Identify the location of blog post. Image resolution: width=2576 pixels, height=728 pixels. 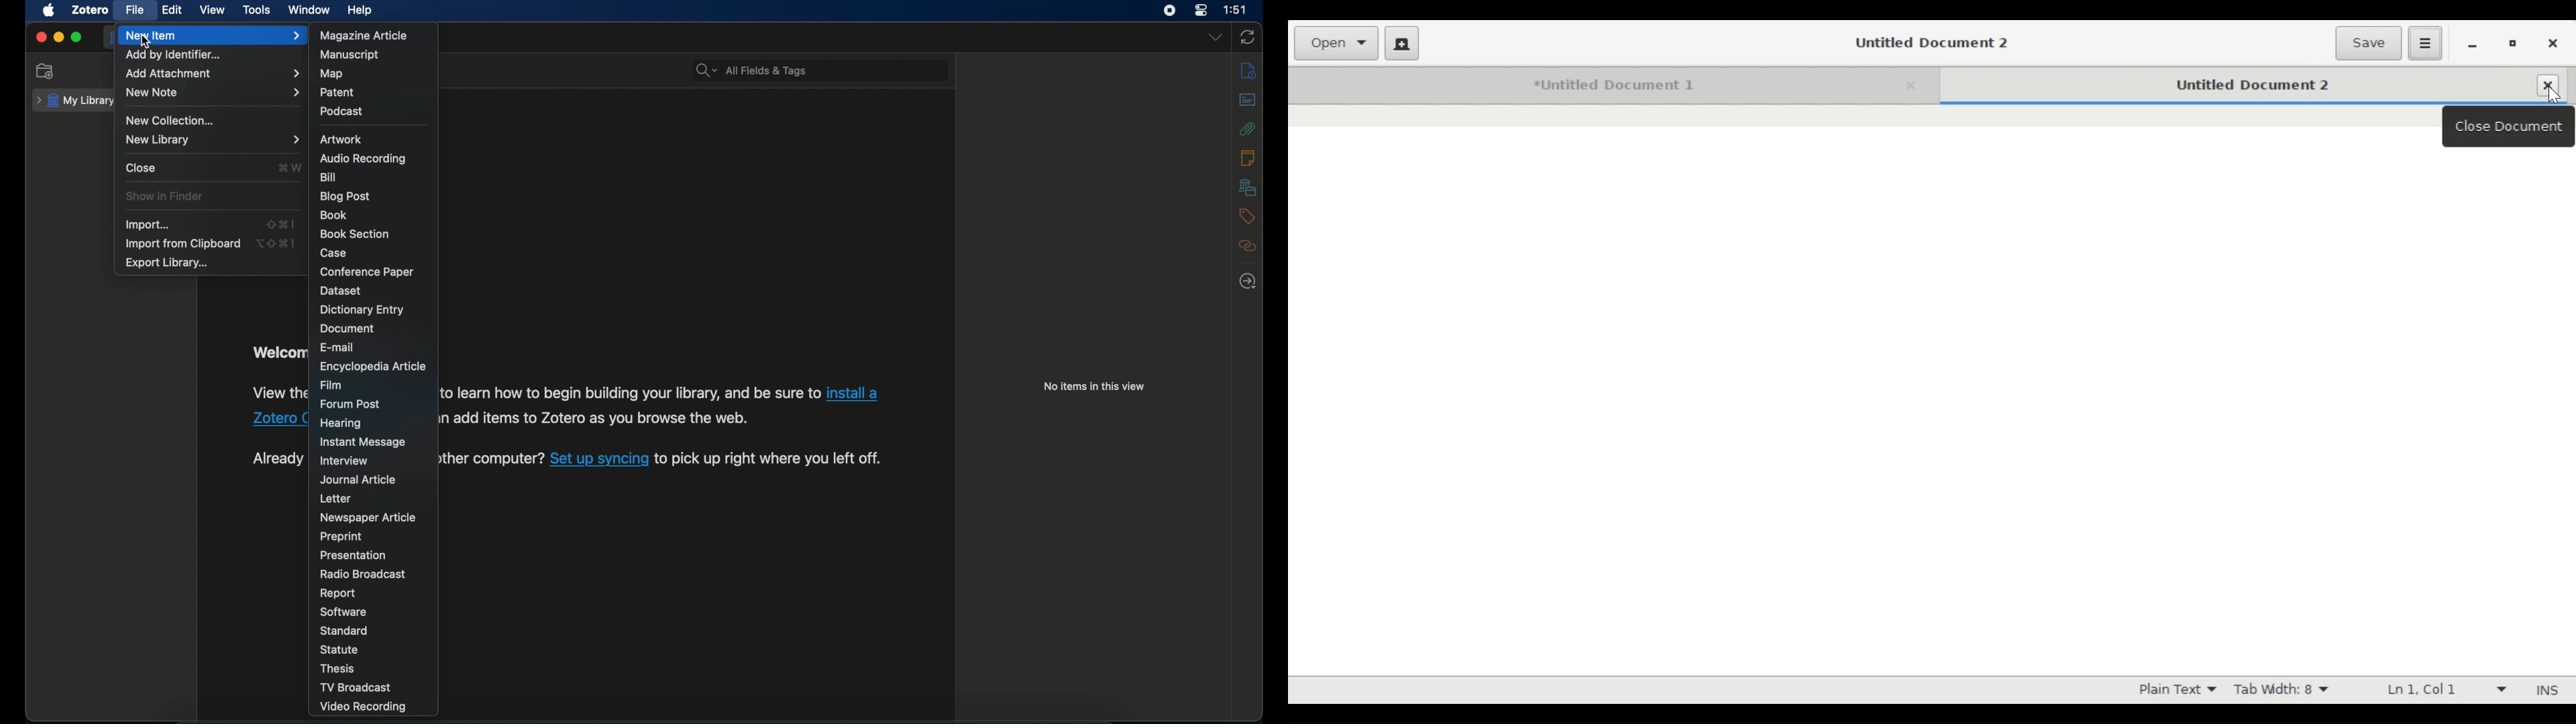
(343, 196).